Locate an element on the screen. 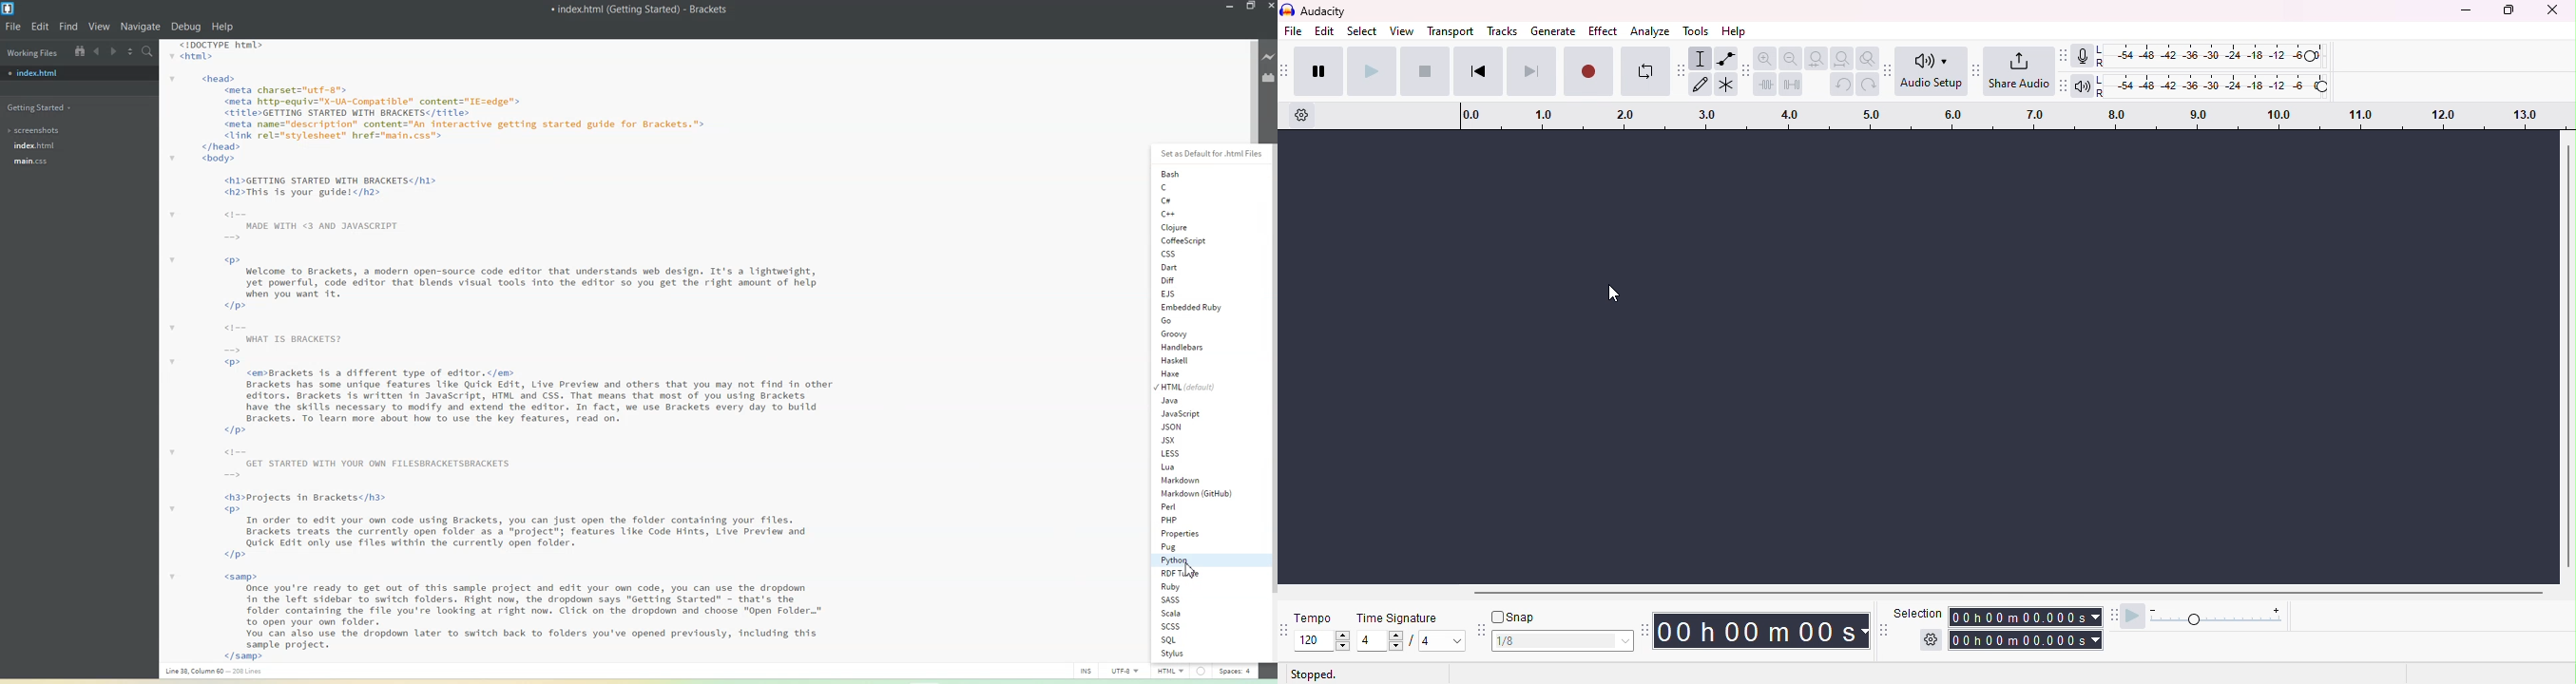  next is located at coordinates (1528, 71).